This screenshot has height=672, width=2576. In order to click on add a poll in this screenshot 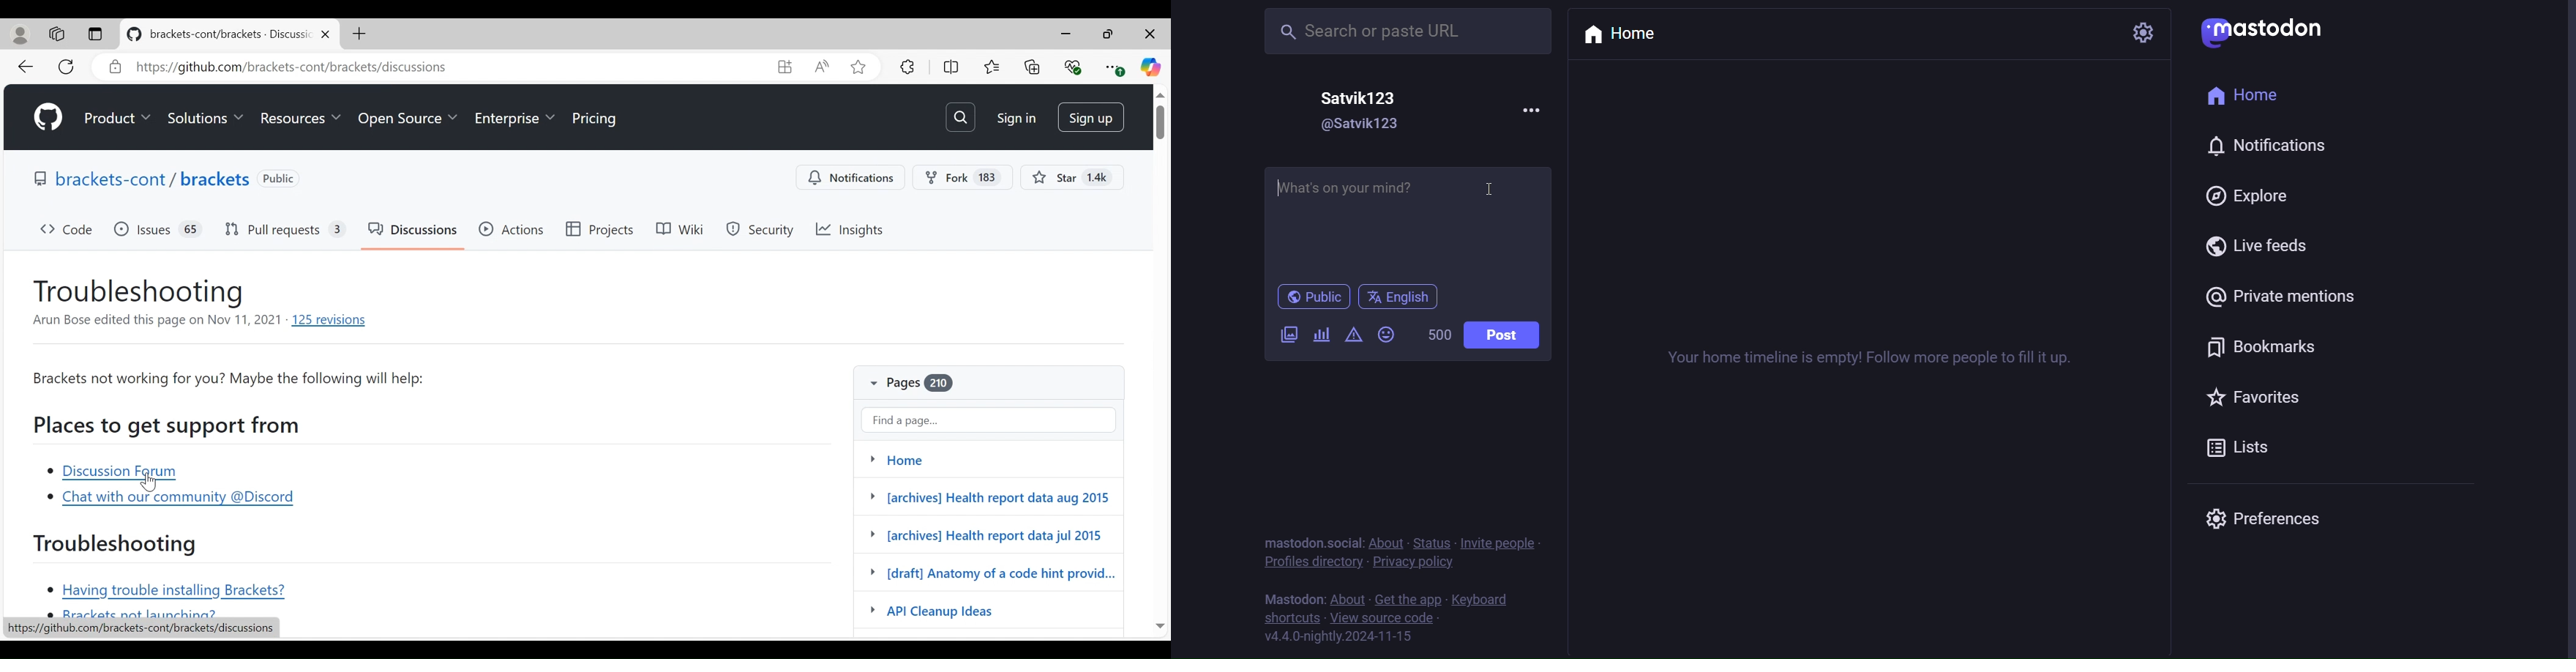, I will do `click(1322, 334)`.